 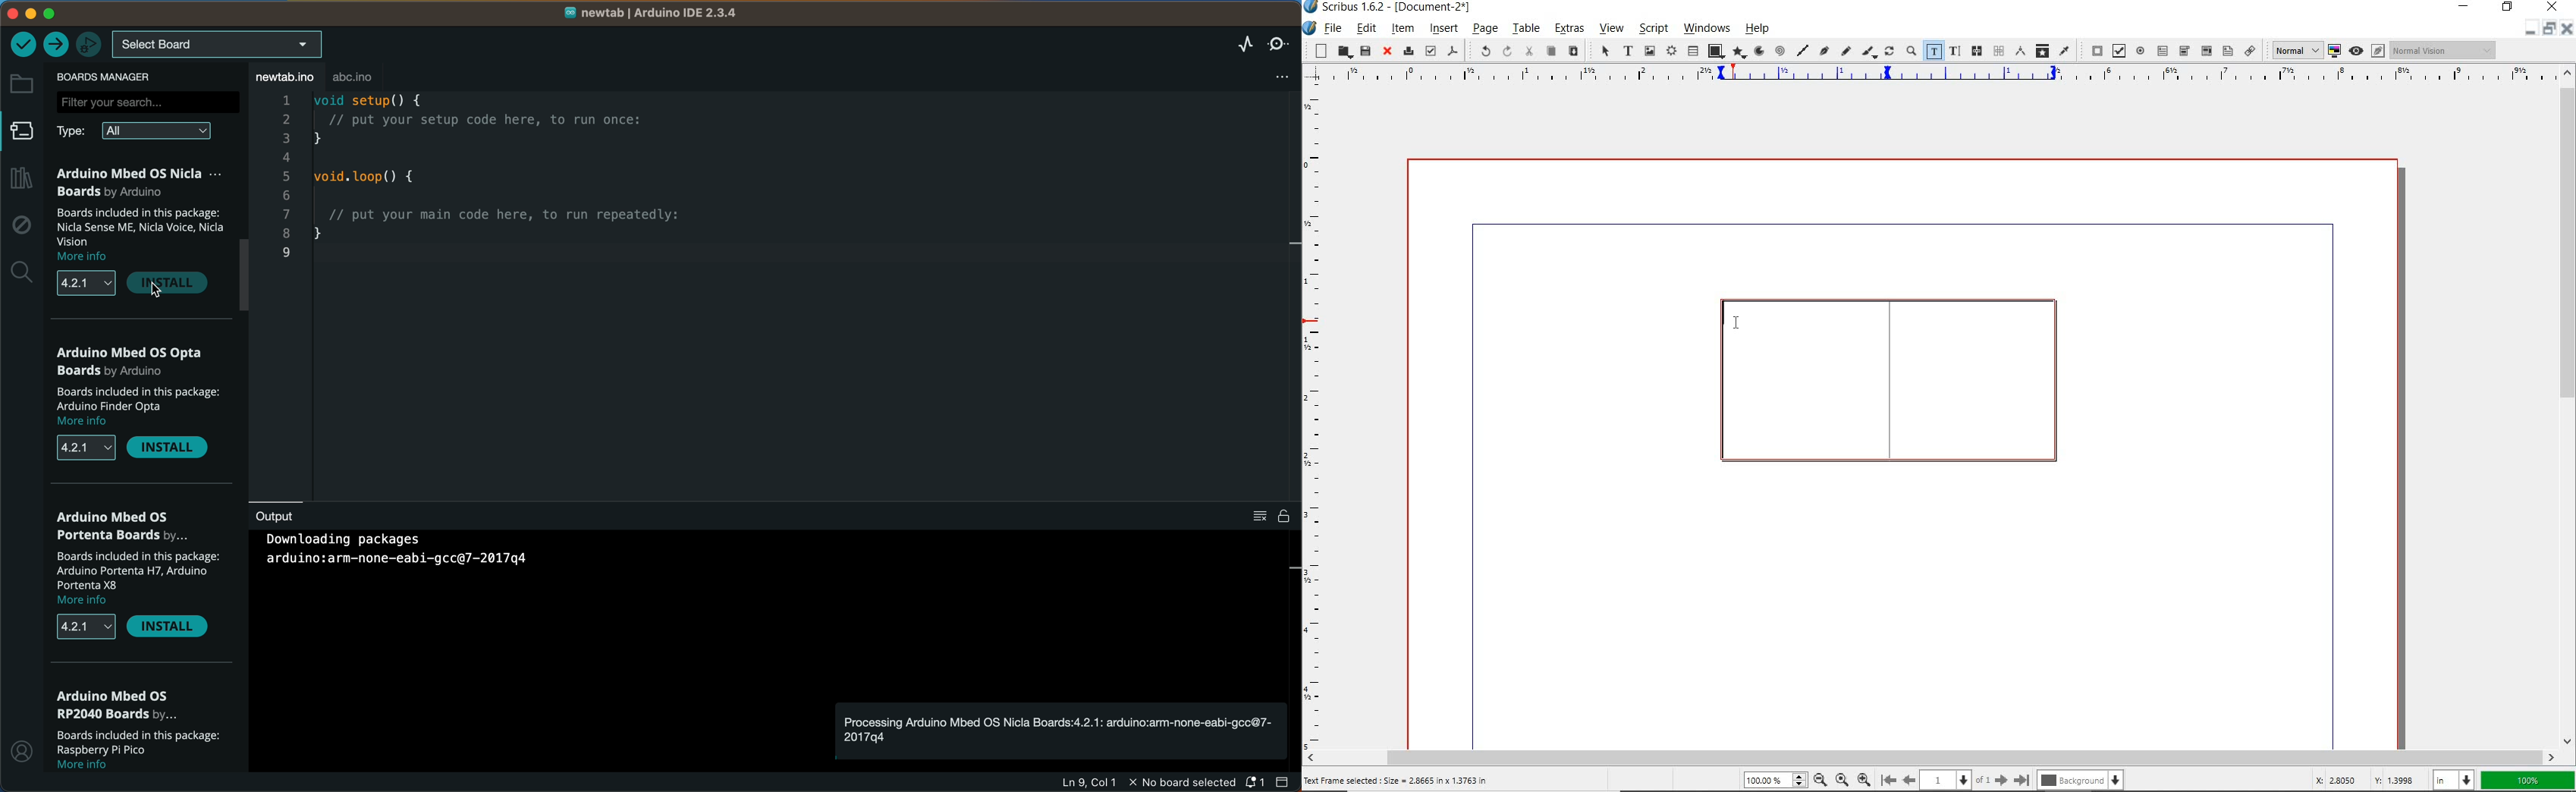 I want to click on spiral, so click(x=1780, y=50).